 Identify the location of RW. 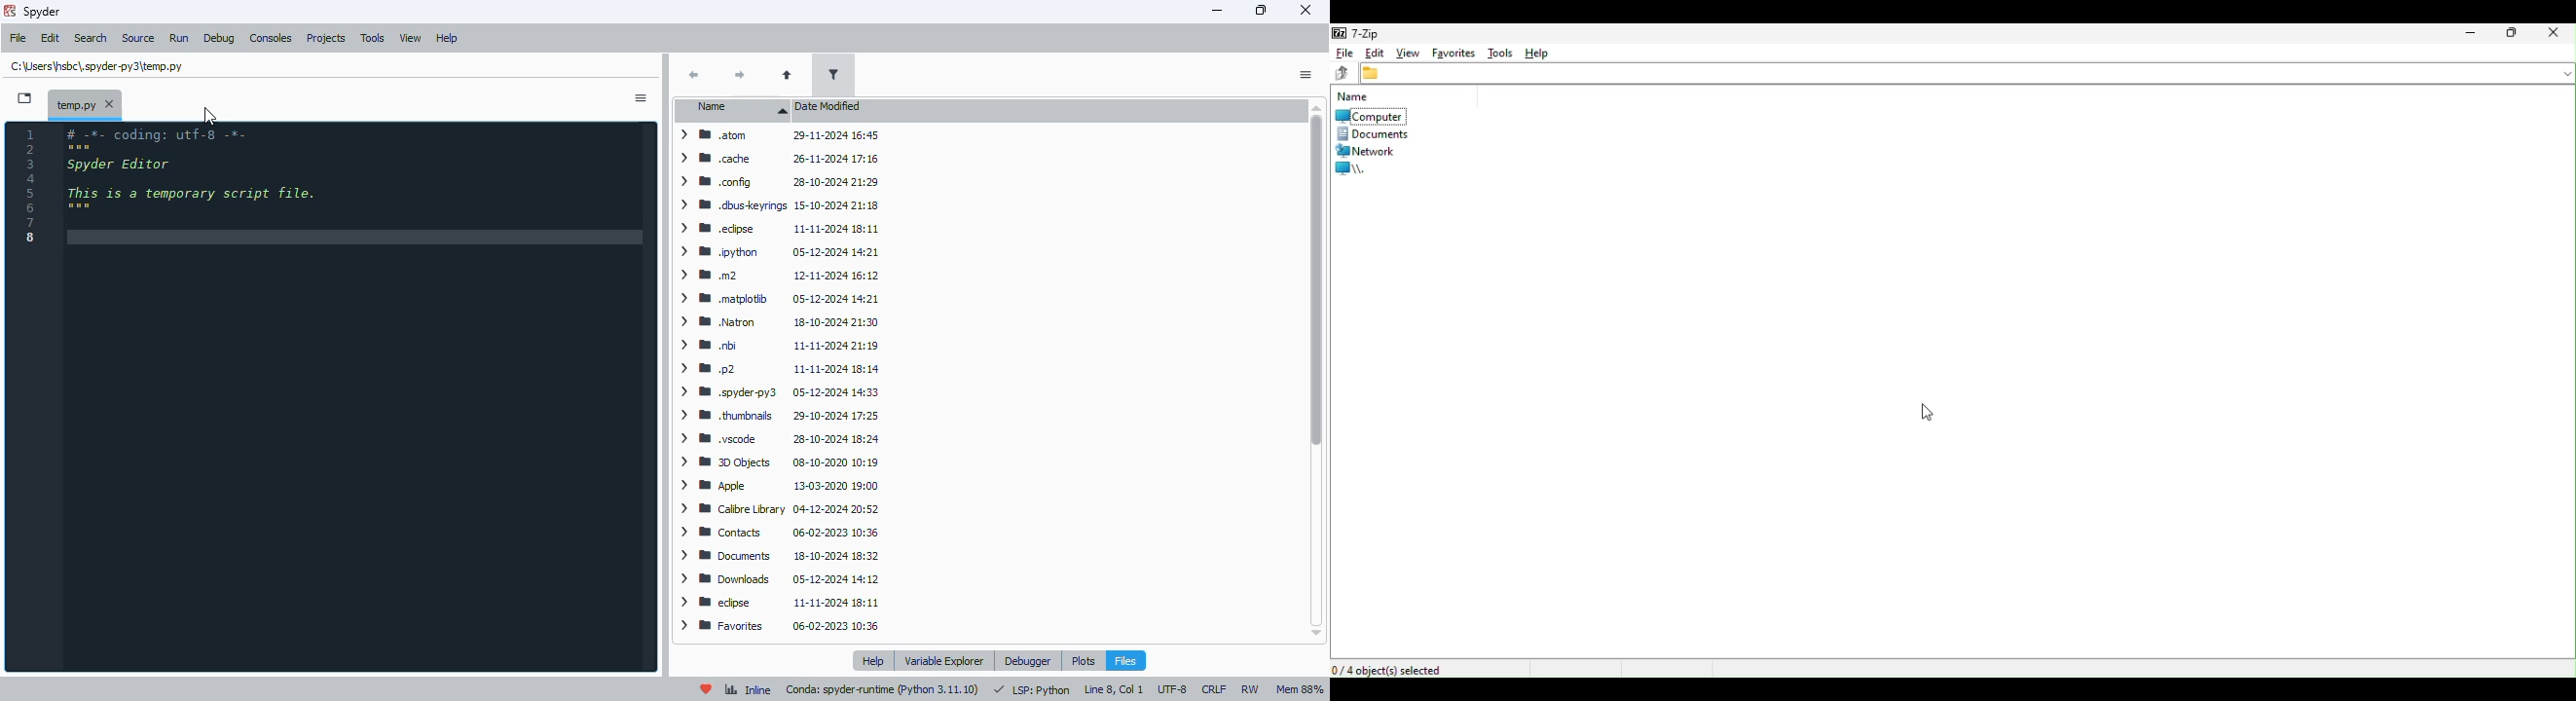
(1250, 689).